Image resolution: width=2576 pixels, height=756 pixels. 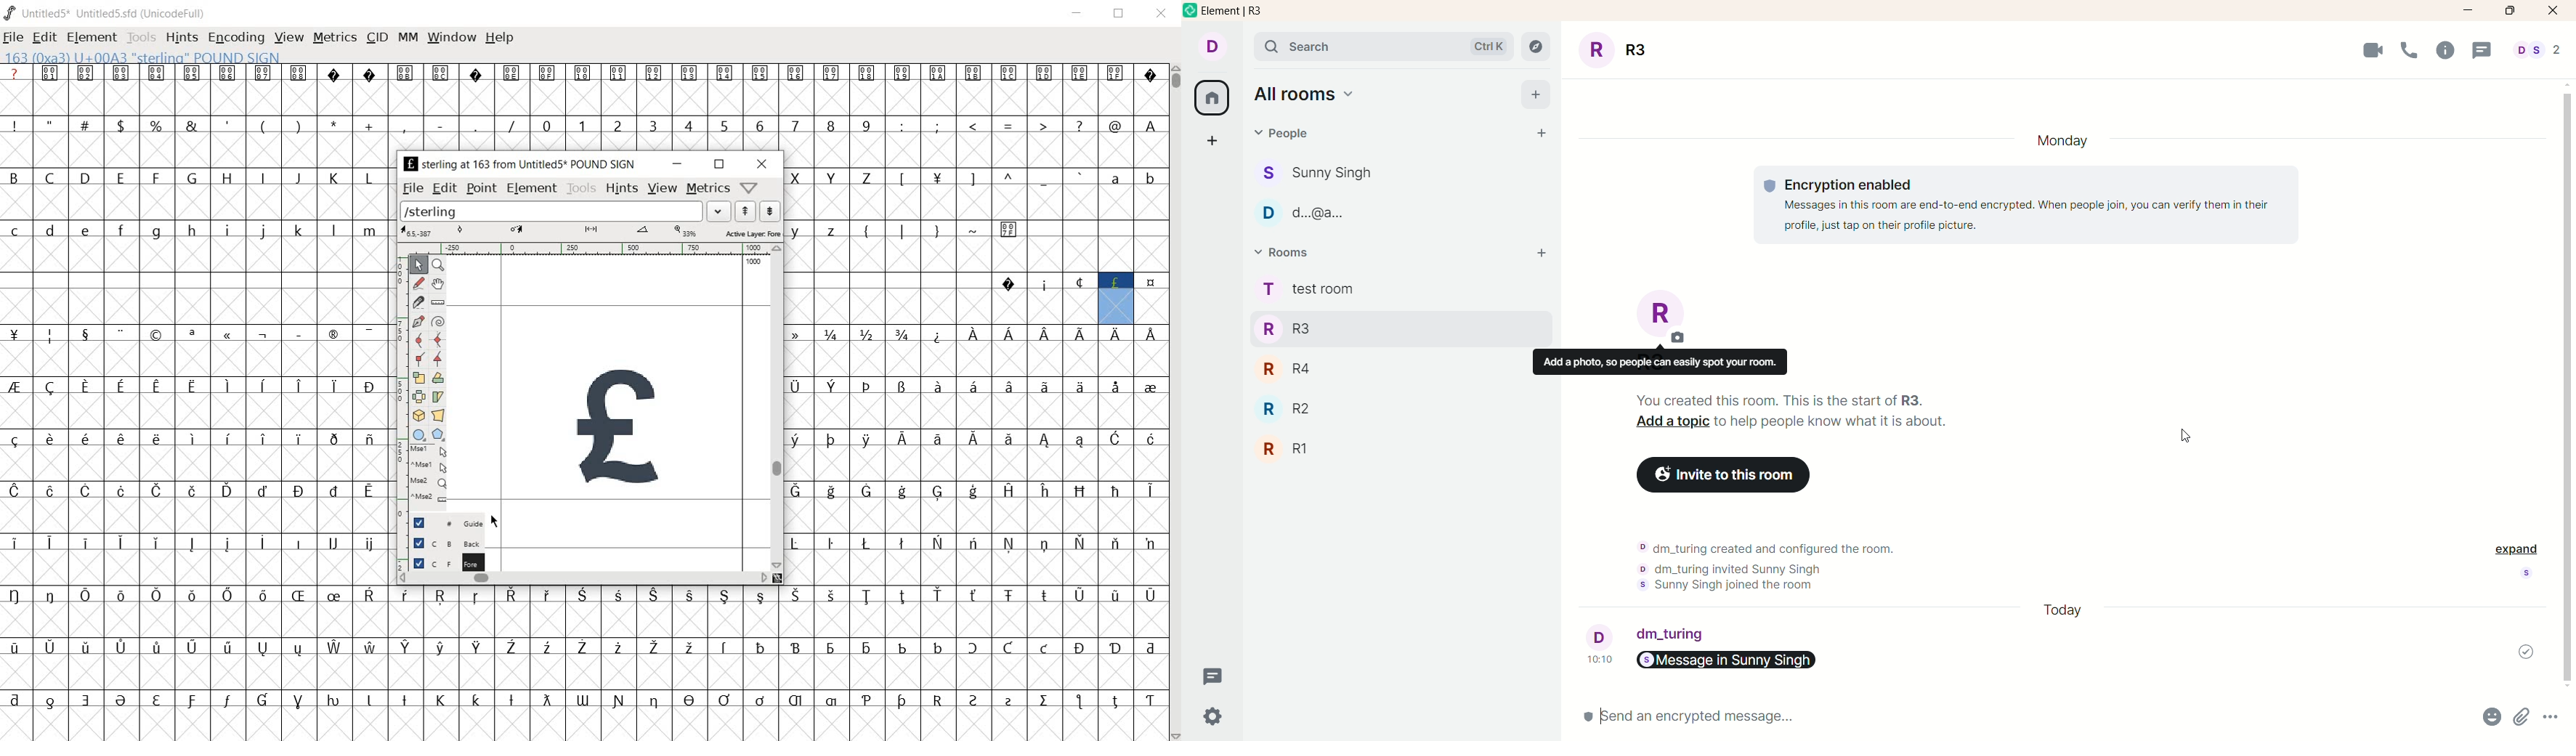 I want to click on Symbol, so click(x=1151, y=492).